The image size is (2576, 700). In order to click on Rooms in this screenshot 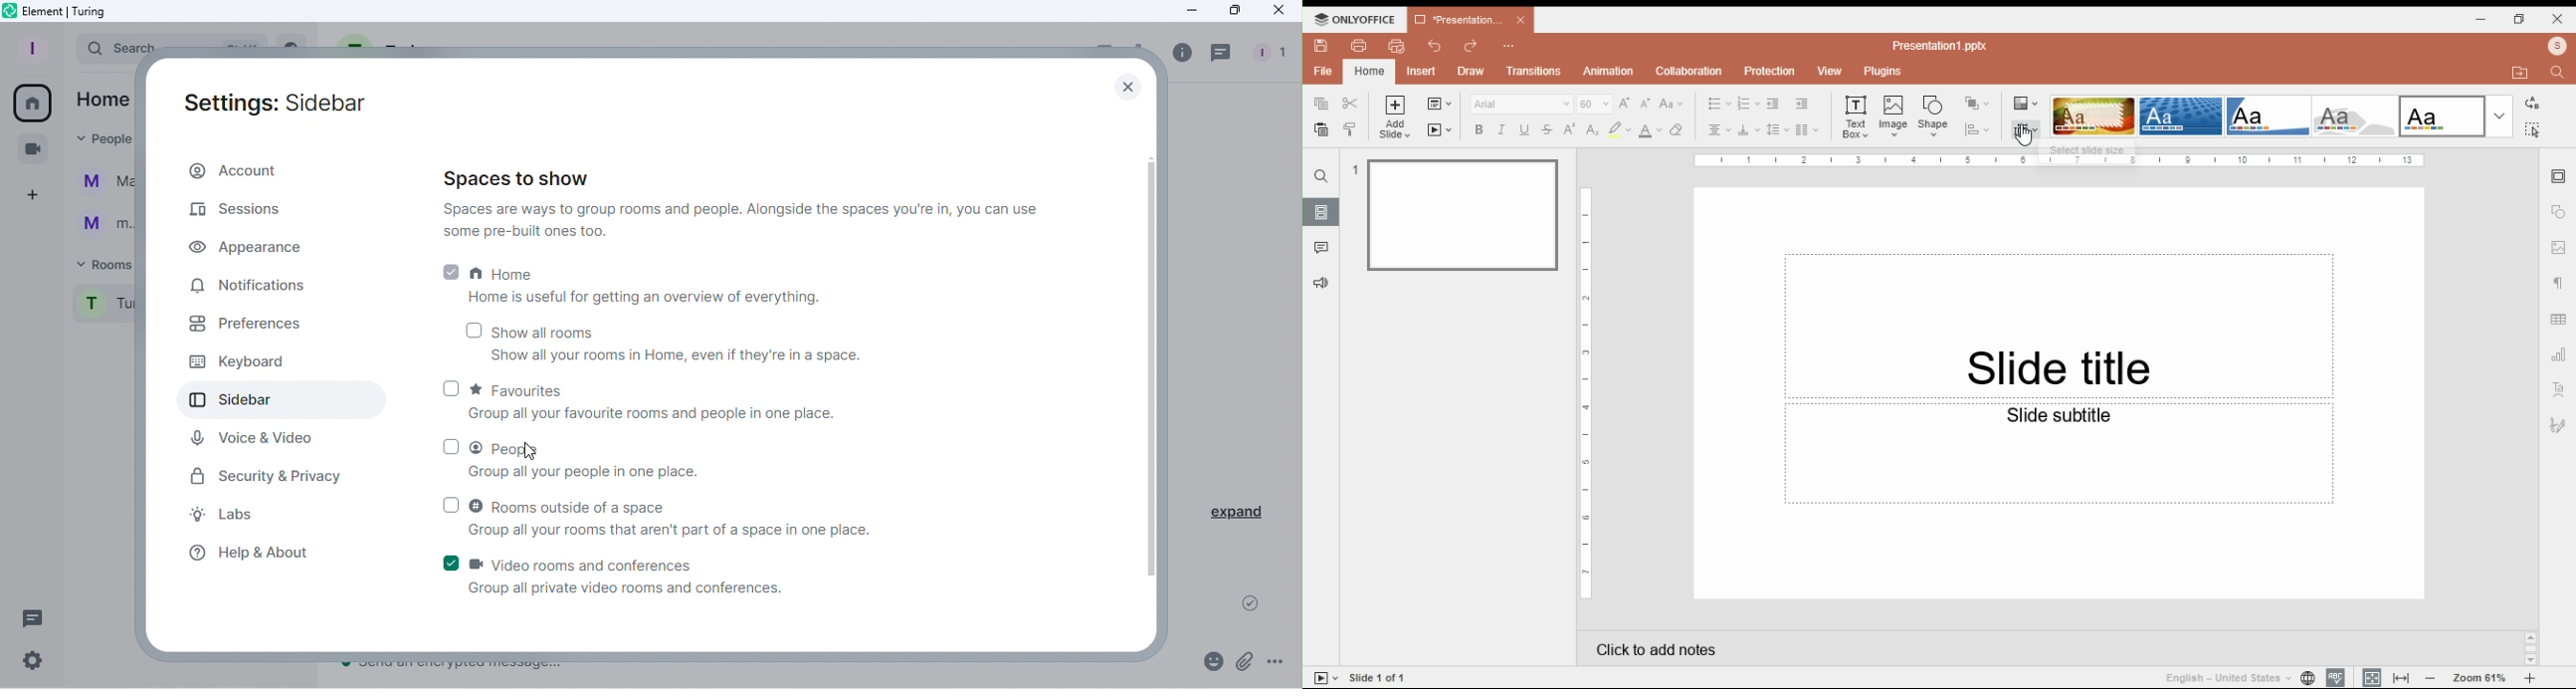, I will do `click(101, 264)`.